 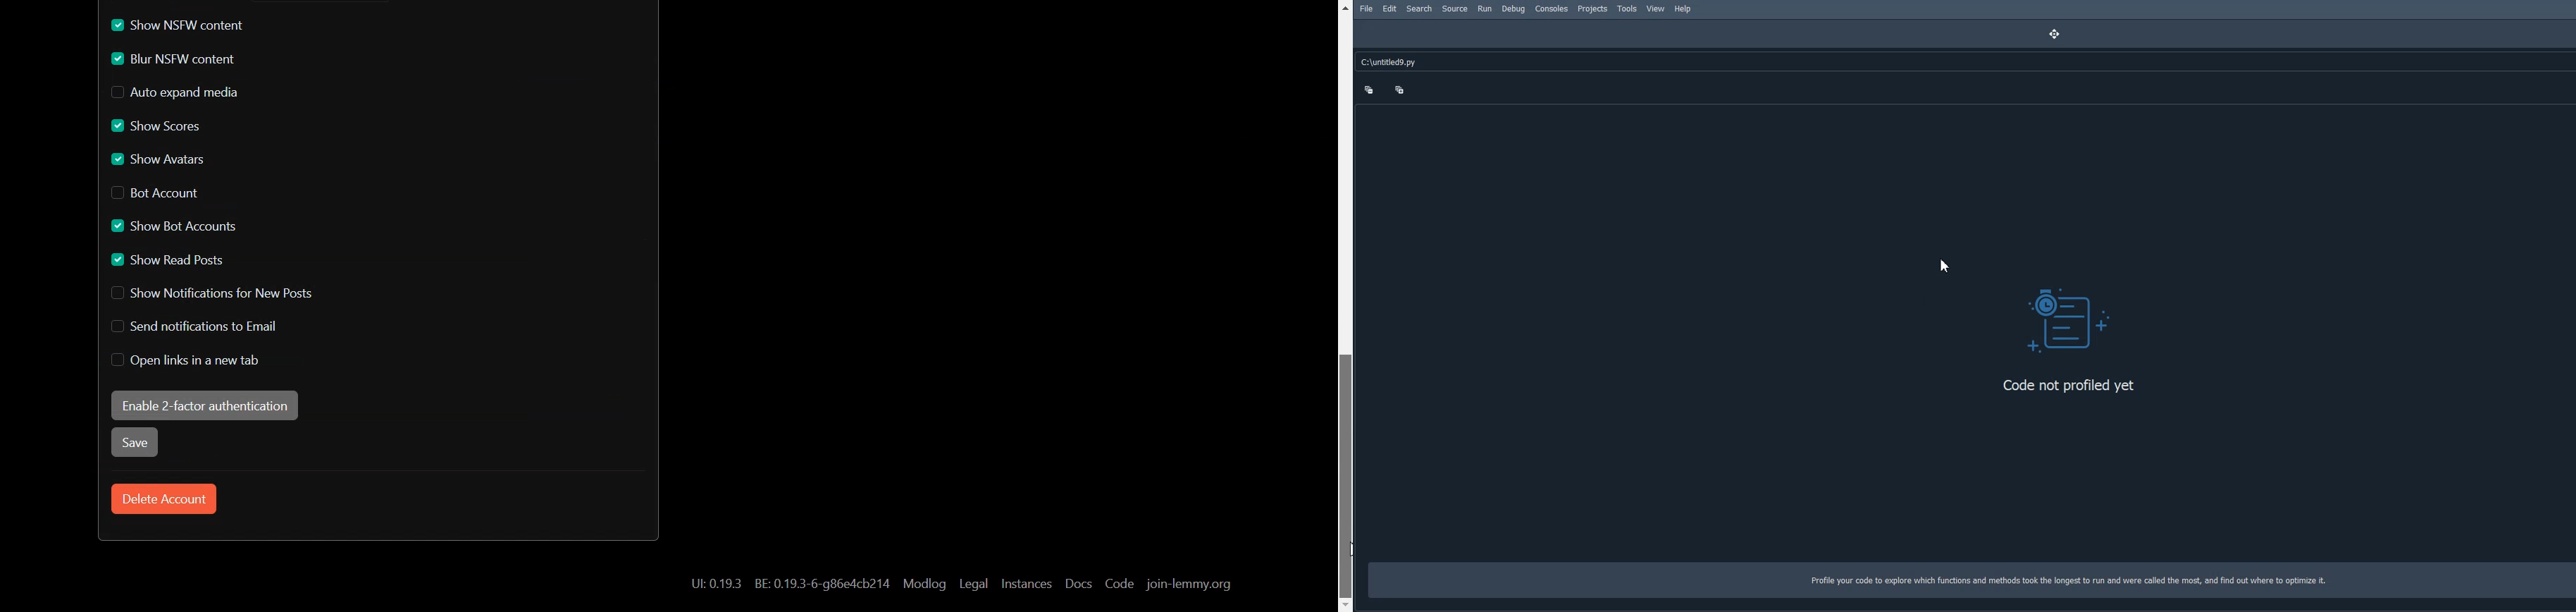 What do you see at coordinates (1027, 584) in the screenshot?
I see `Instances` at bounding box center [1027, 584].